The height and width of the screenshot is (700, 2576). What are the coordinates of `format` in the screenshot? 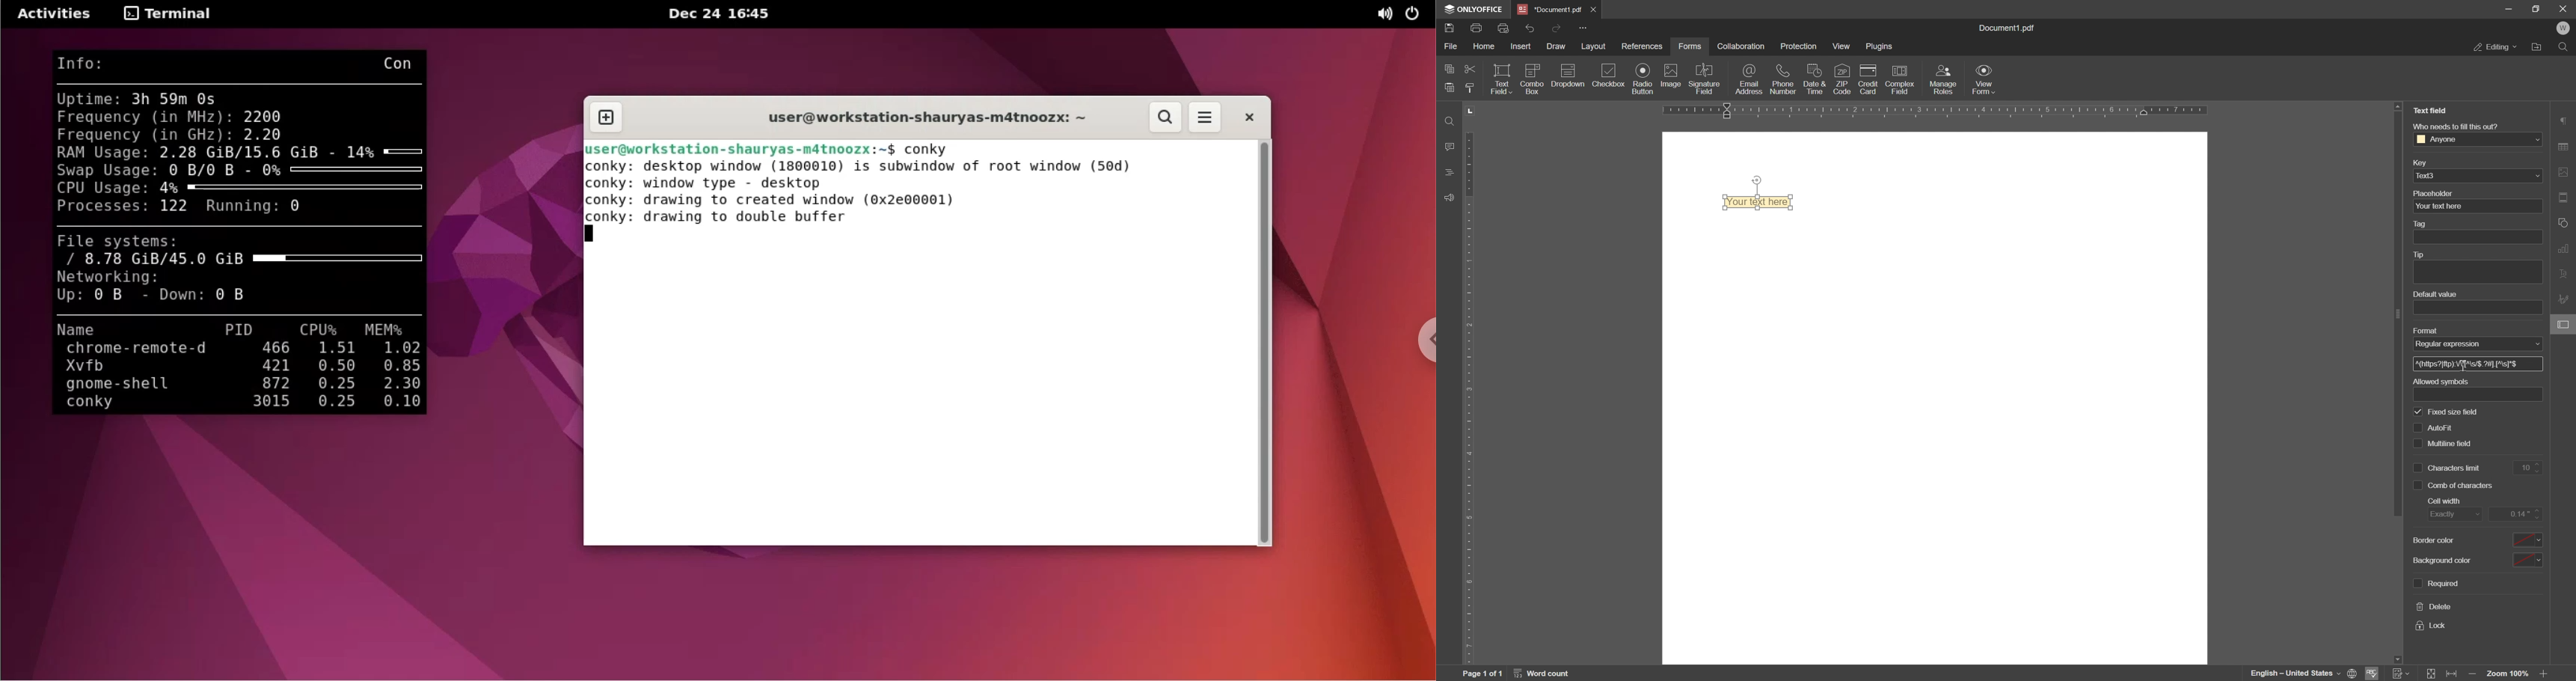 It's located at (2425, 329).